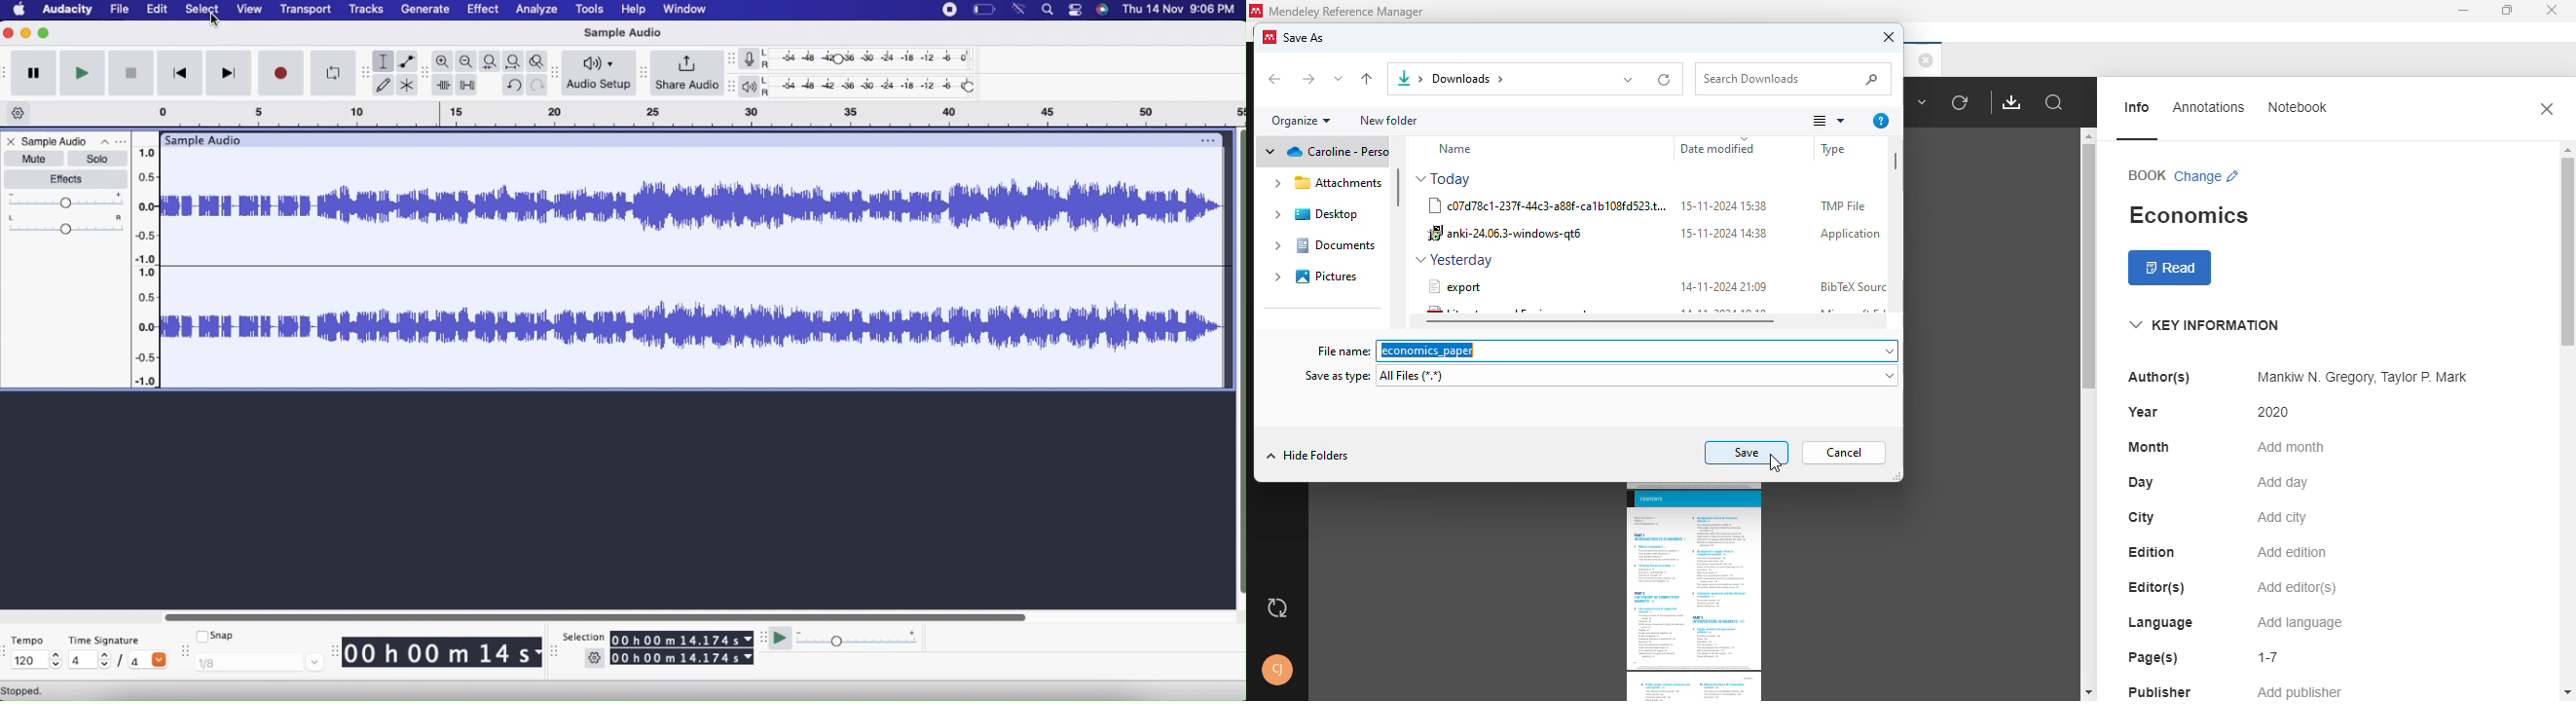 The image size is (2576, 728). What do you see at coordinates (1828, 121) in the screenshot?
I see `change your view` at bounding box center [1828, 121].